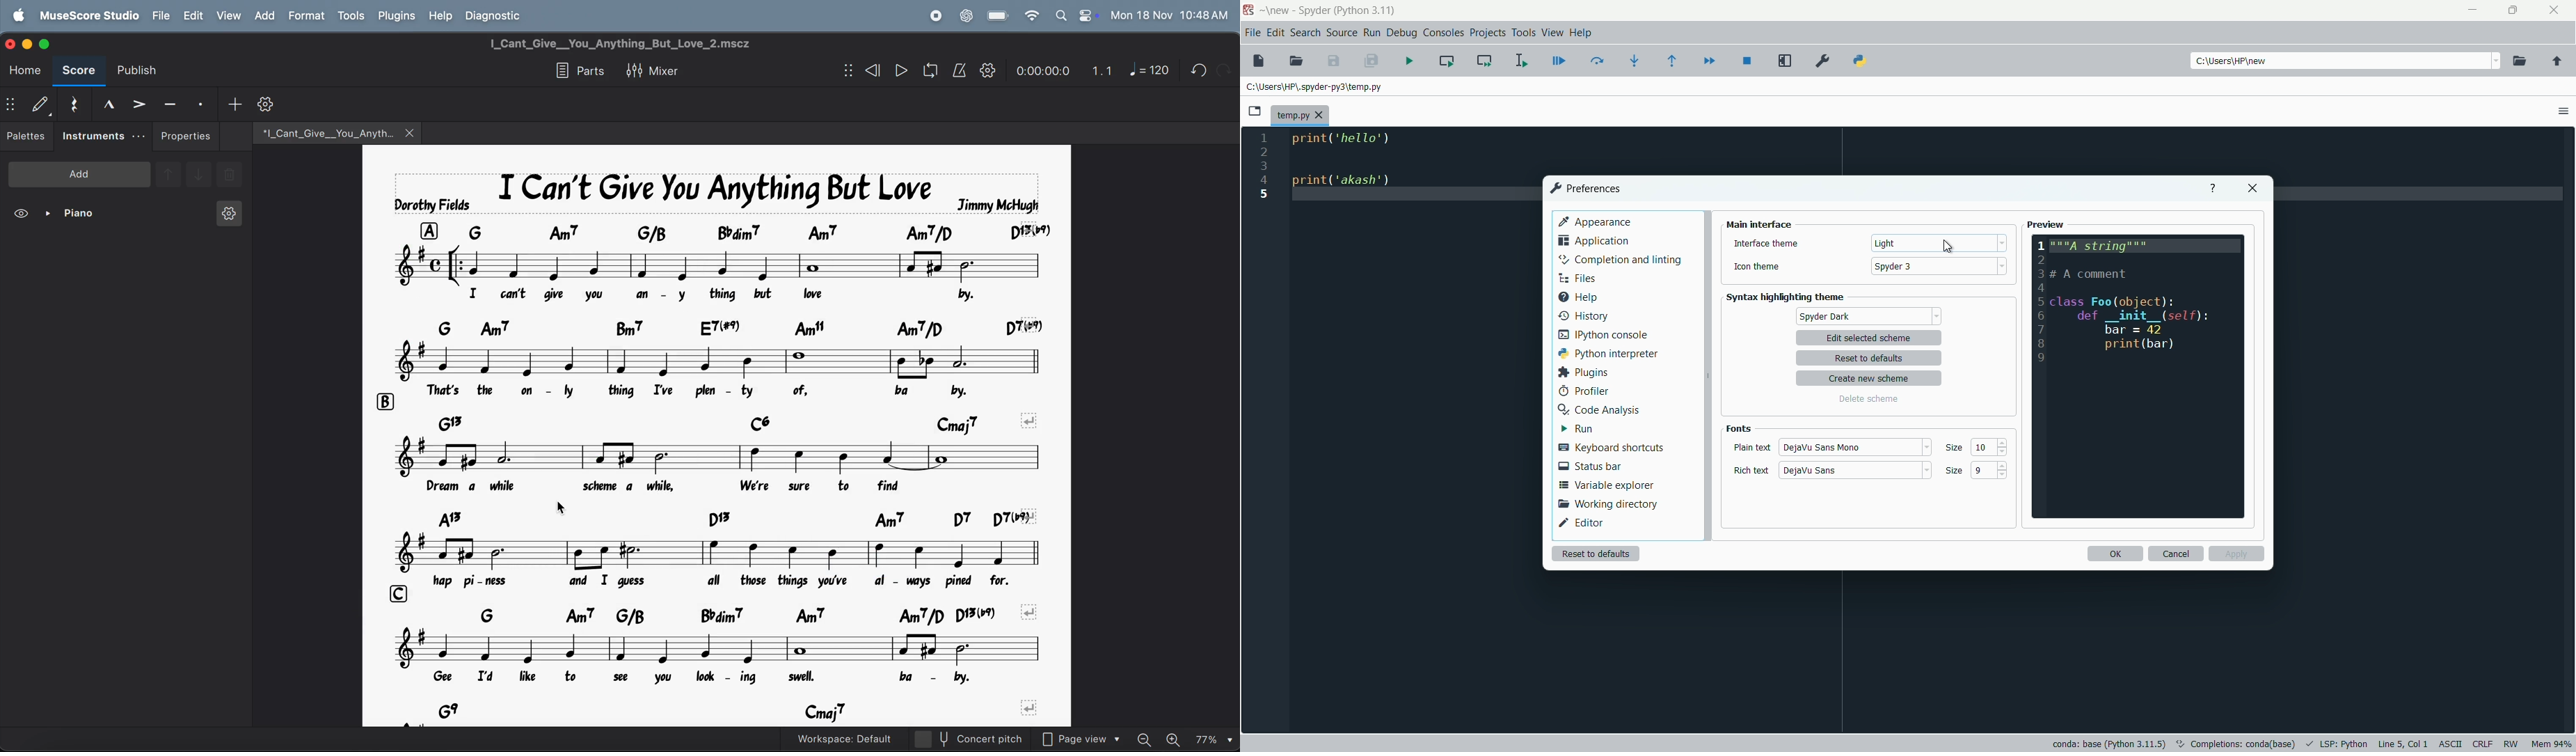 The height and width of the screenshot is (756, 2576). I want to click on python path manager, so click(1860, 61).